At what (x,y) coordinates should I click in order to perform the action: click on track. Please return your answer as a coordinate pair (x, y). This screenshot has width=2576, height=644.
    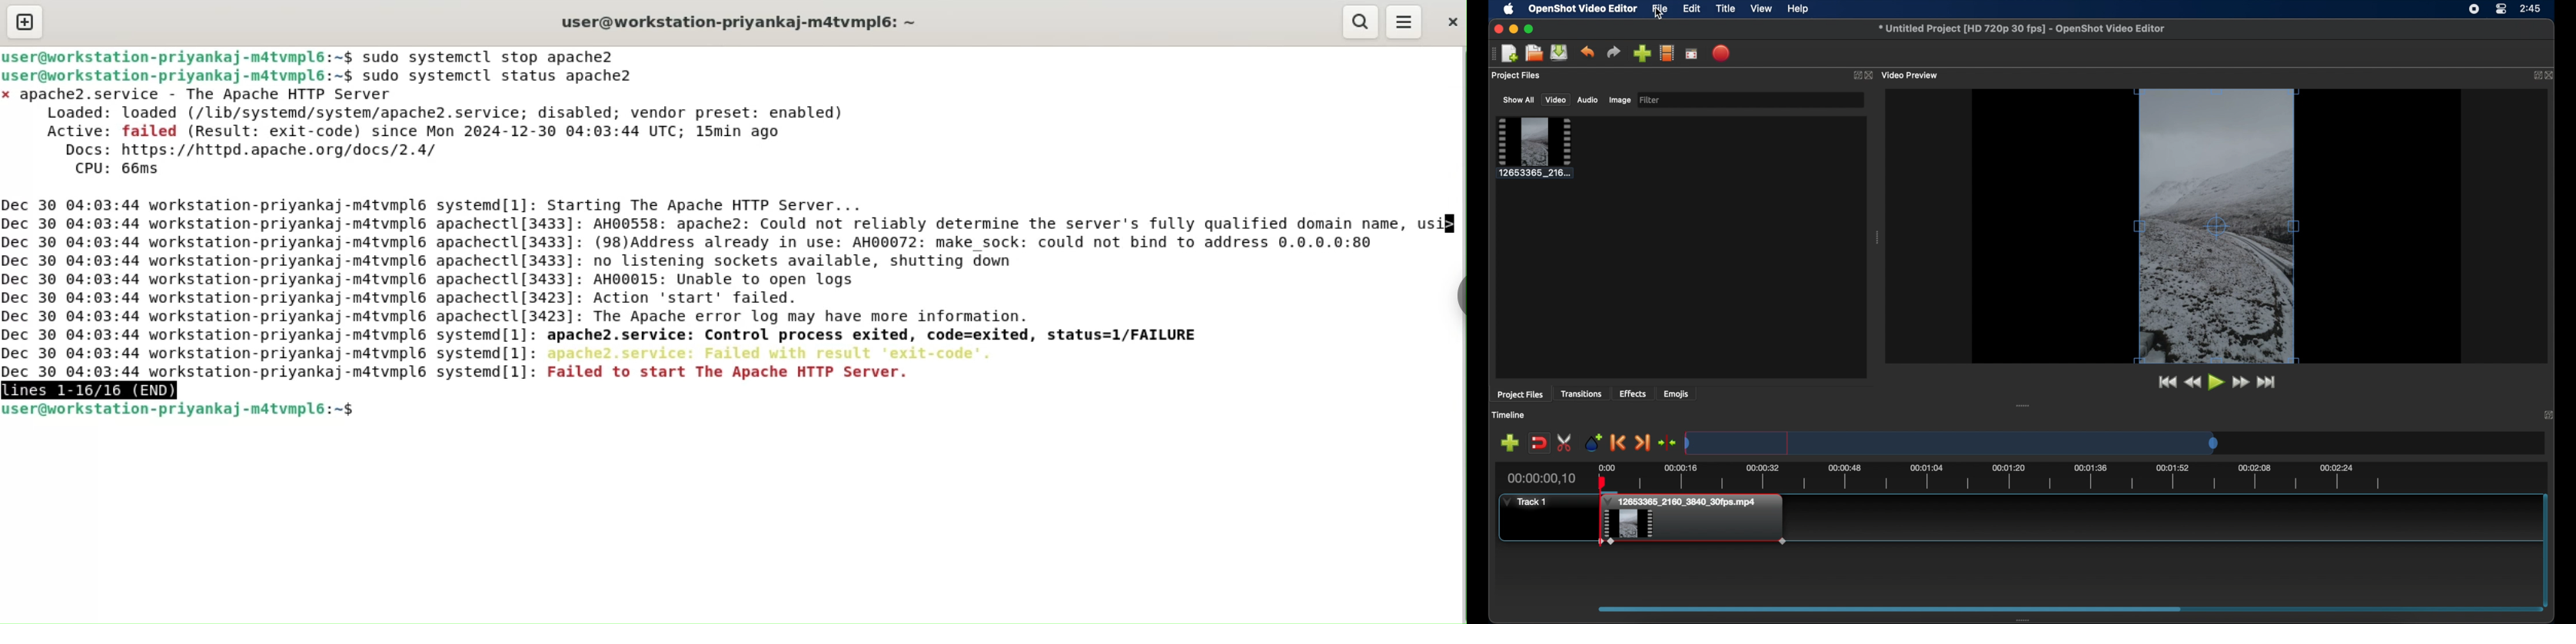
    Looking at the image, I should click on (1525, 501).